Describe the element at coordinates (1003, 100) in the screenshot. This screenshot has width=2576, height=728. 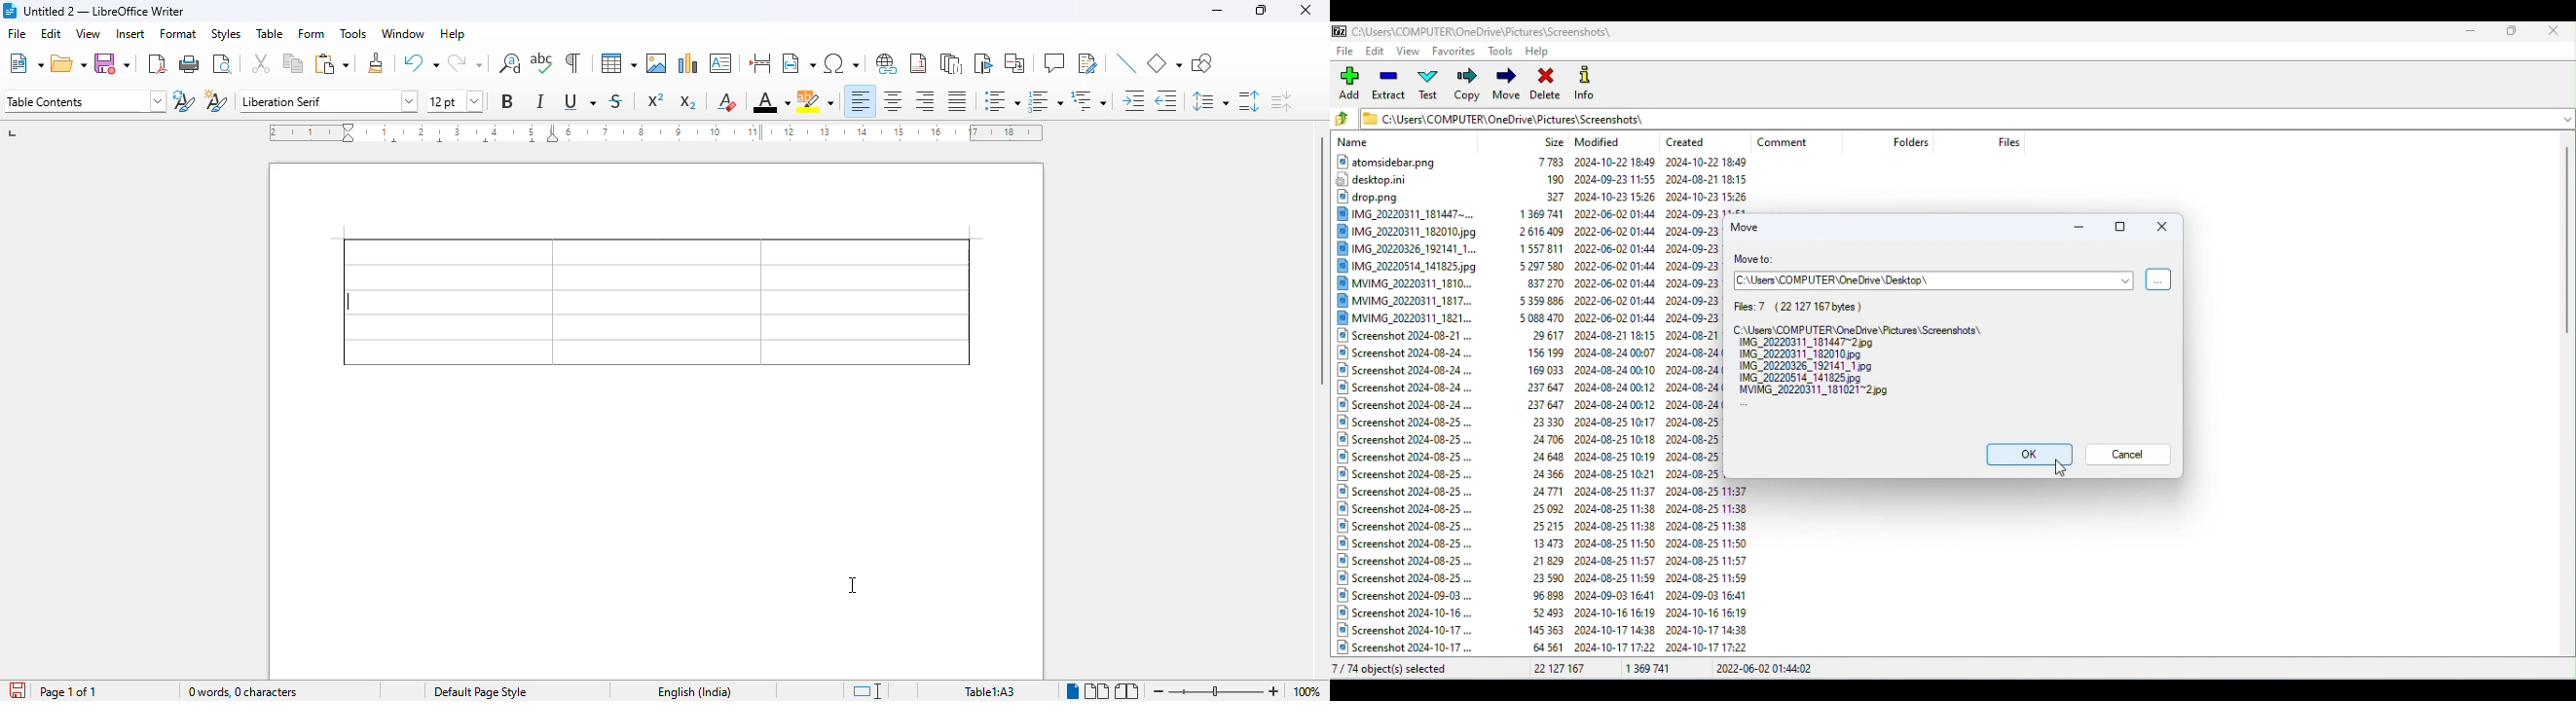
I see `toggle unordered list` at that location.